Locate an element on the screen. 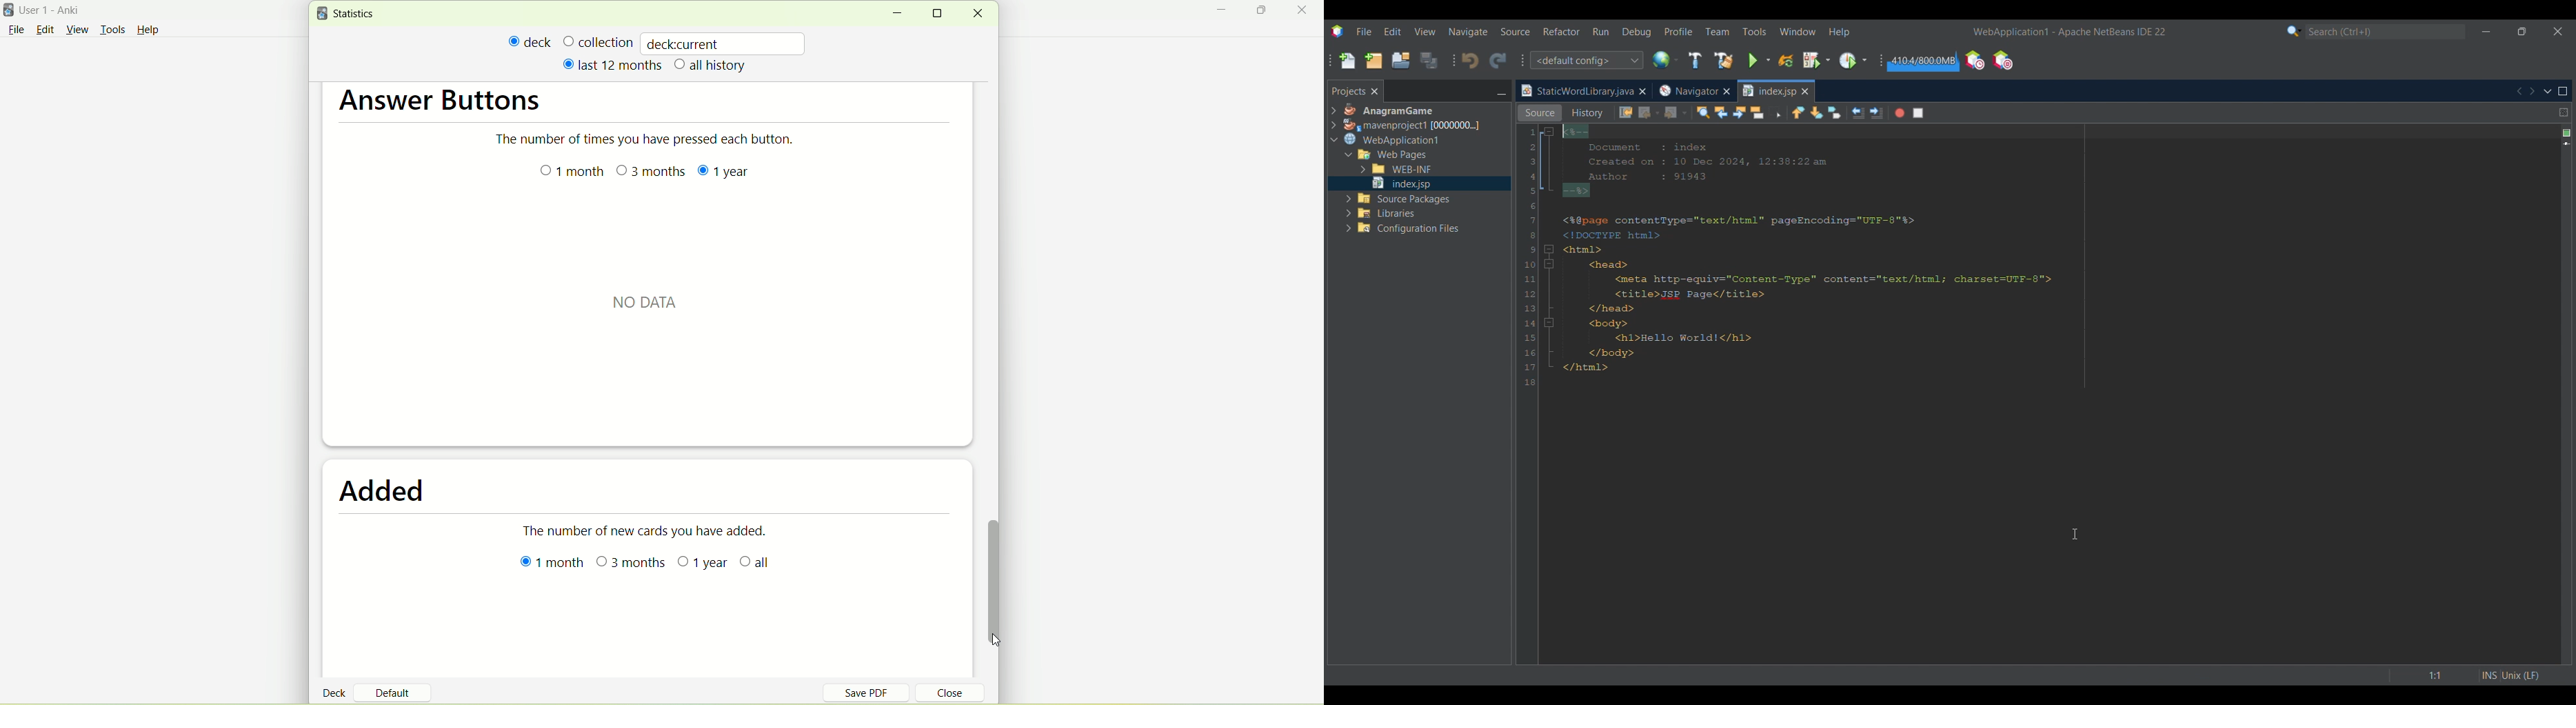  1 month is located at coordinates (552, 565).